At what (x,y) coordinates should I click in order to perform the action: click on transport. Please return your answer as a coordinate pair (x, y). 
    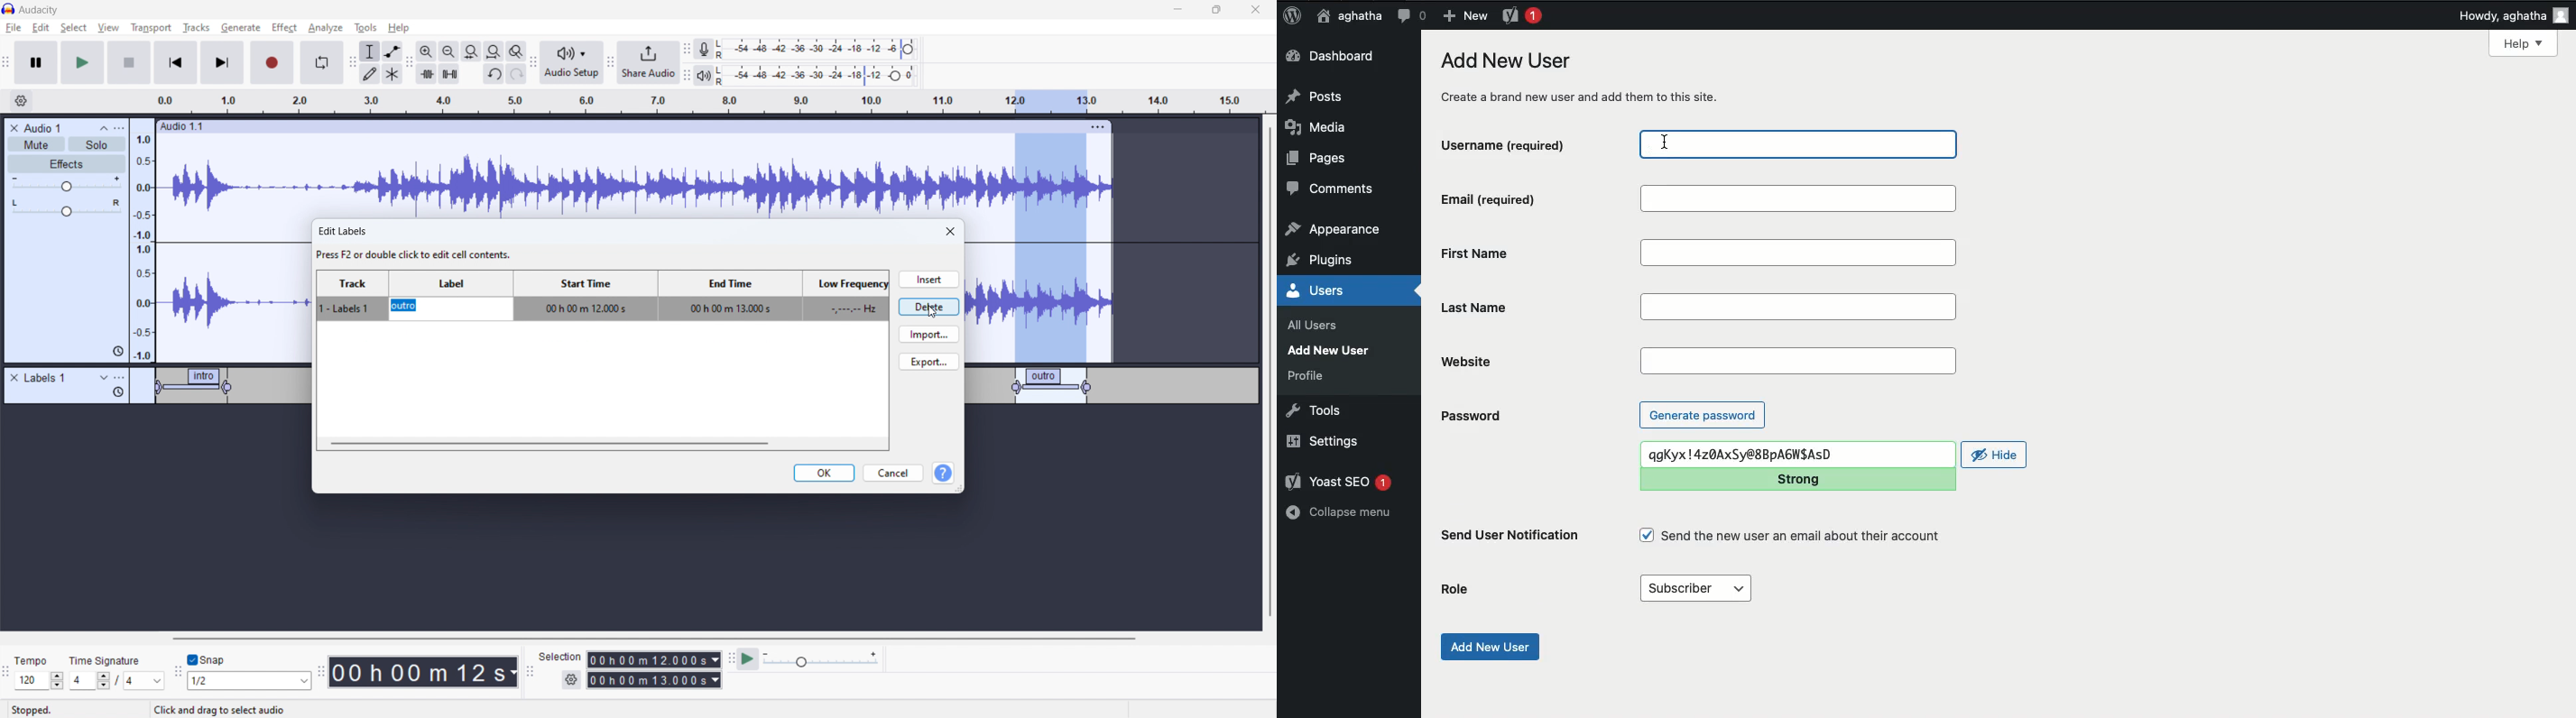
    Looking at the image, I should click on (151, 27).